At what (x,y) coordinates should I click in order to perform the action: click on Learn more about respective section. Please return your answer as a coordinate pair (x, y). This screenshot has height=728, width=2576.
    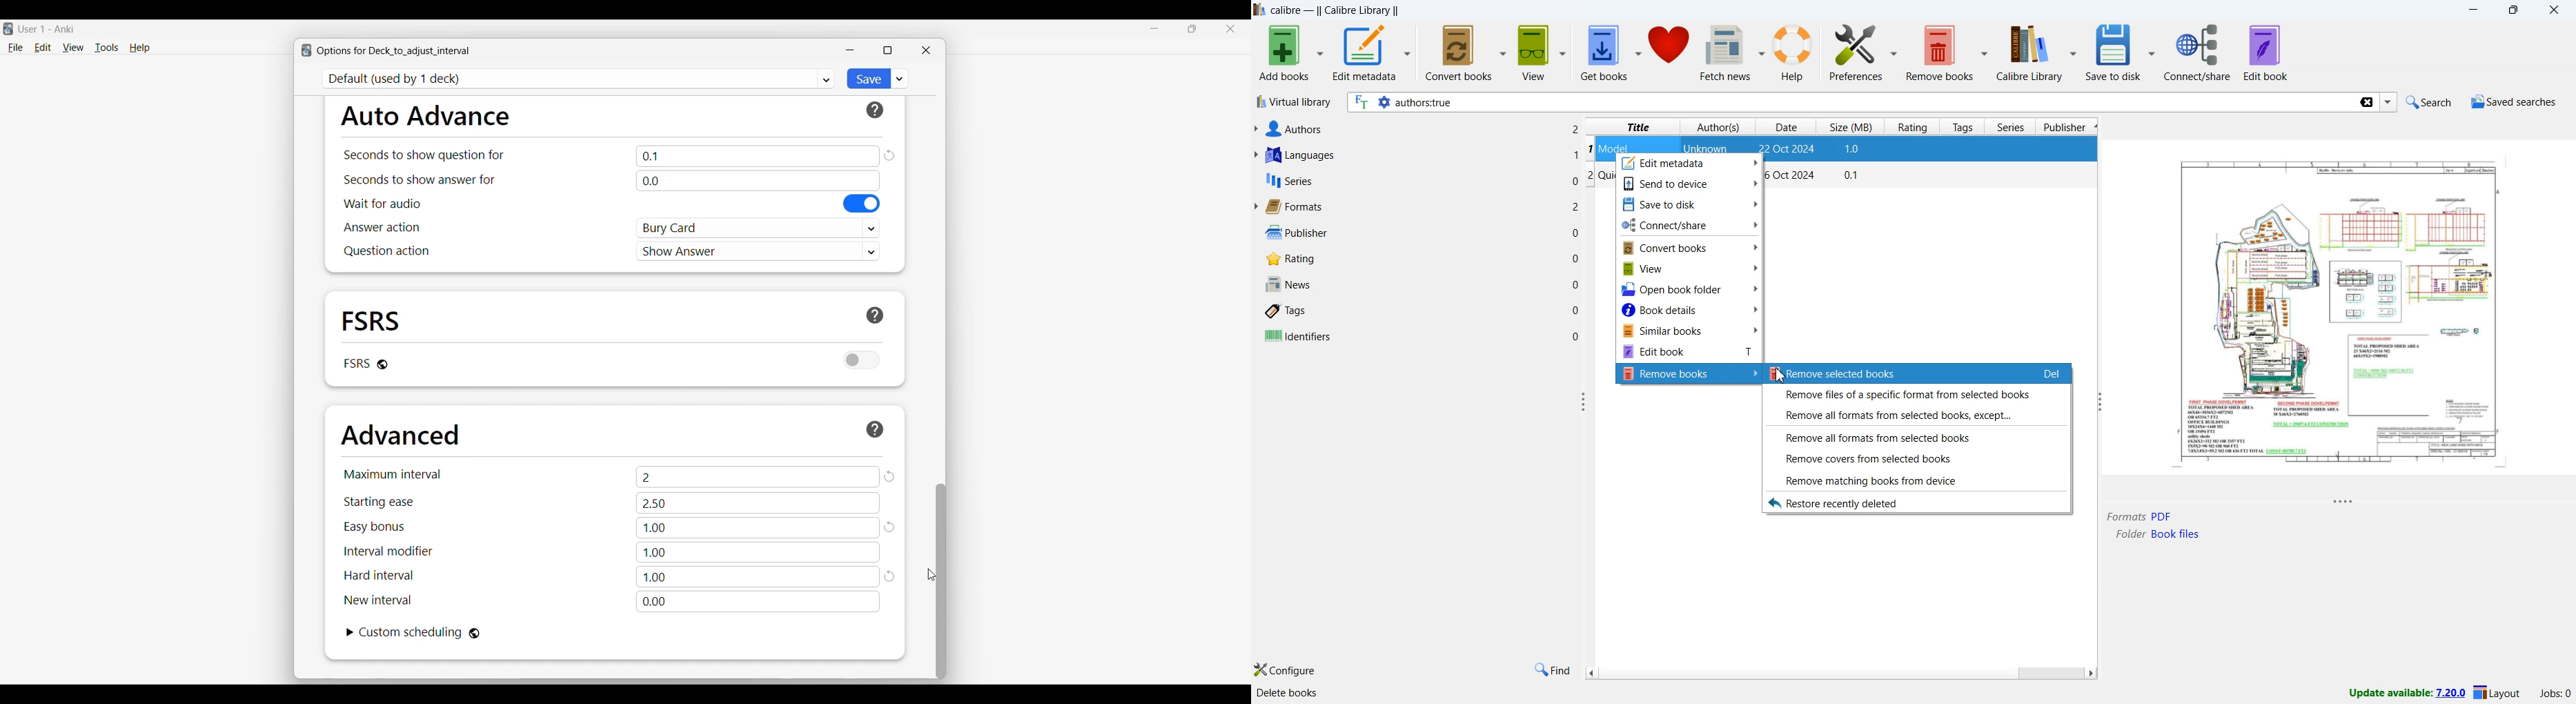
    Looking at the image, I should click on (875, 429).